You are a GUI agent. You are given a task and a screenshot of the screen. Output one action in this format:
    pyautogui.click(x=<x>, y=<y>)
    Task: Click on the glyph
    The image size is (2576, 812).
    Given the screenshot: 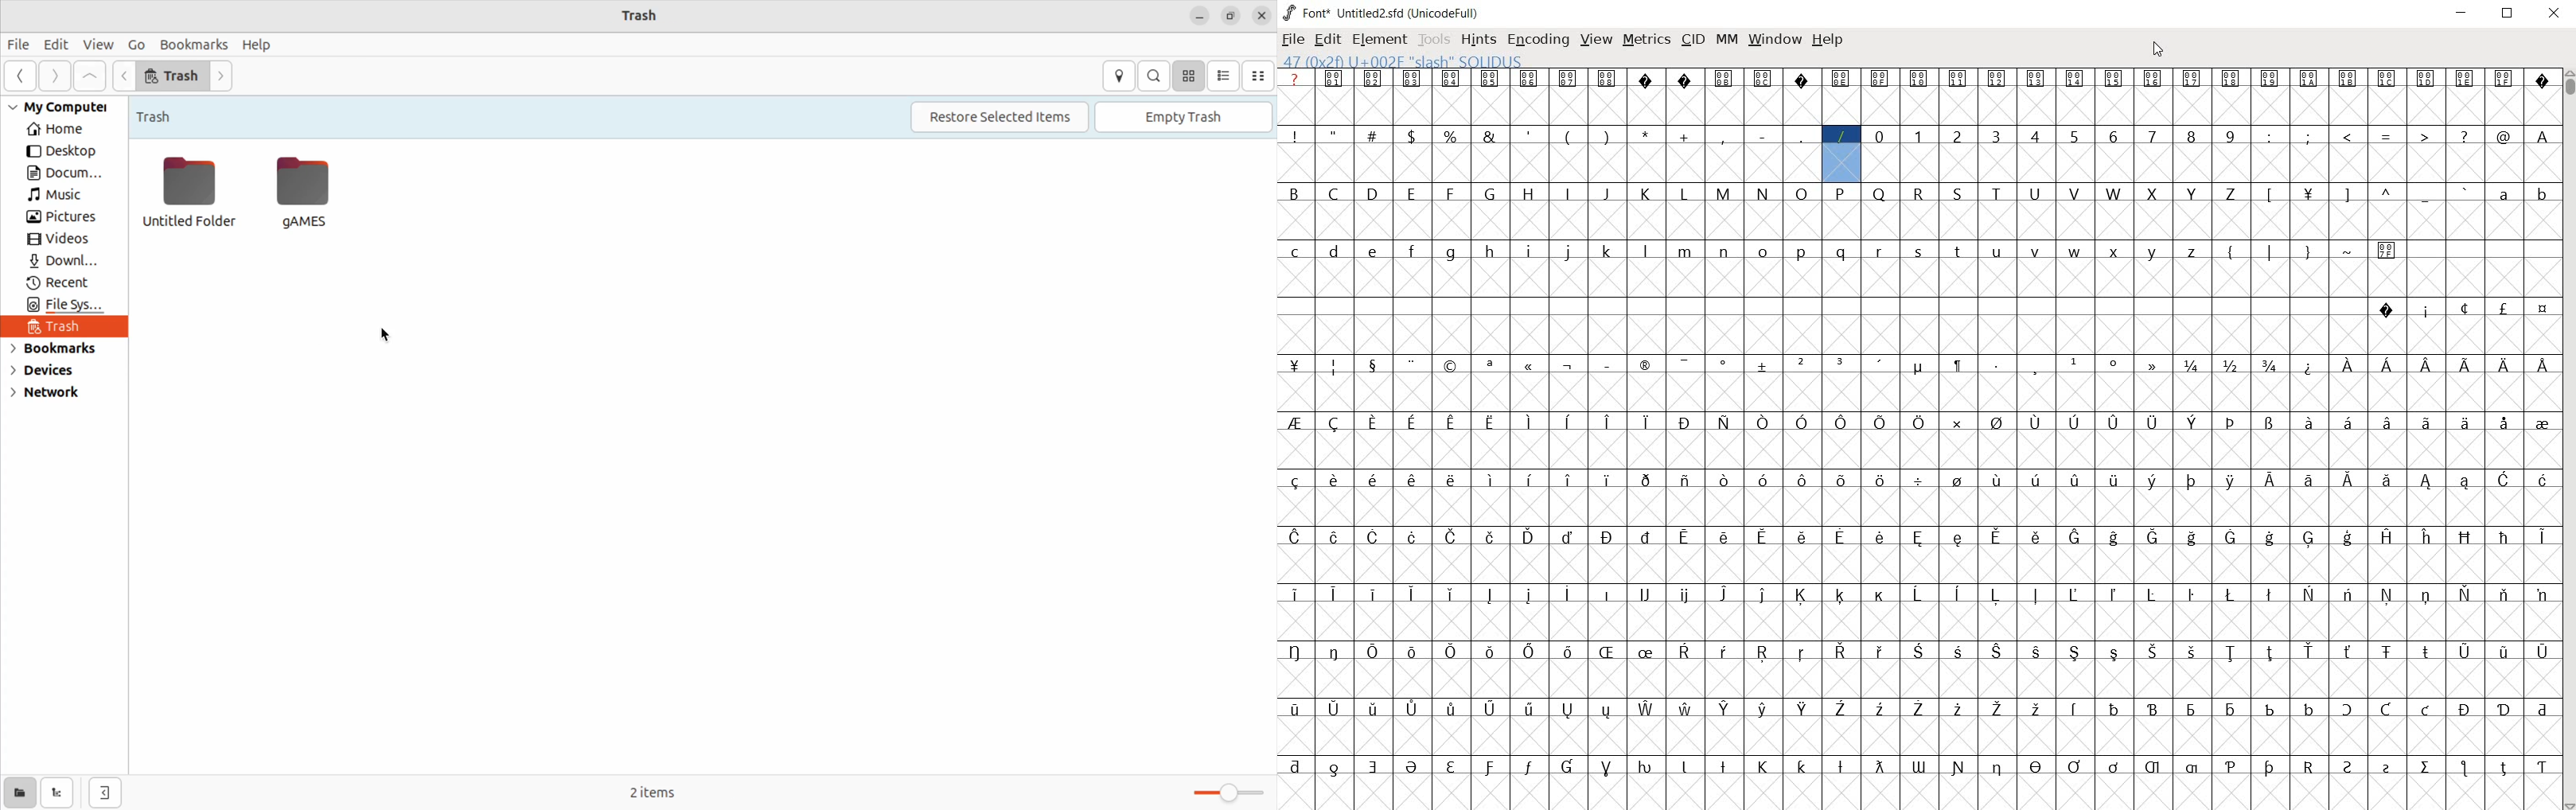 What is the action you would take?
    pyautogui.click(x=1879, y=79)
    